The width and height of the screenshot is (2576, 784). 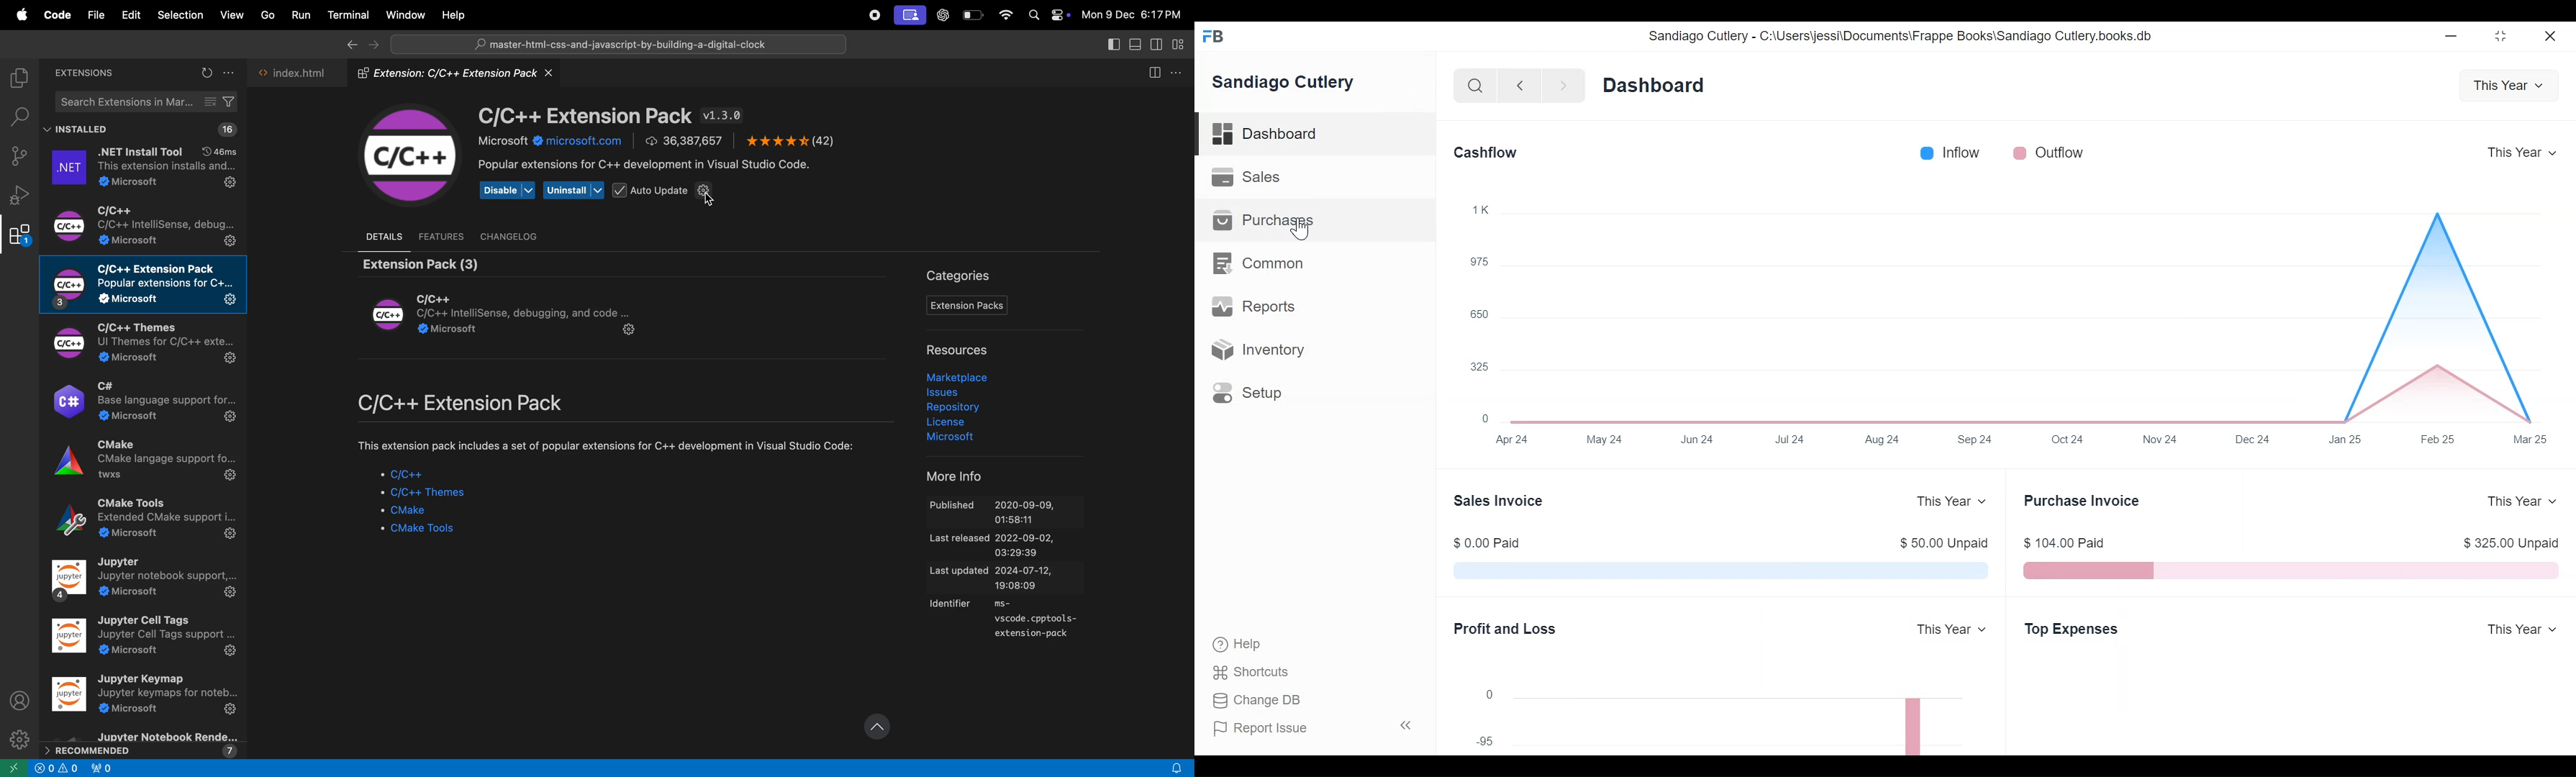 What do you see at coordinates (2552, 39) in the screenshot?
I see `close` at bounding box center [2552, 39].